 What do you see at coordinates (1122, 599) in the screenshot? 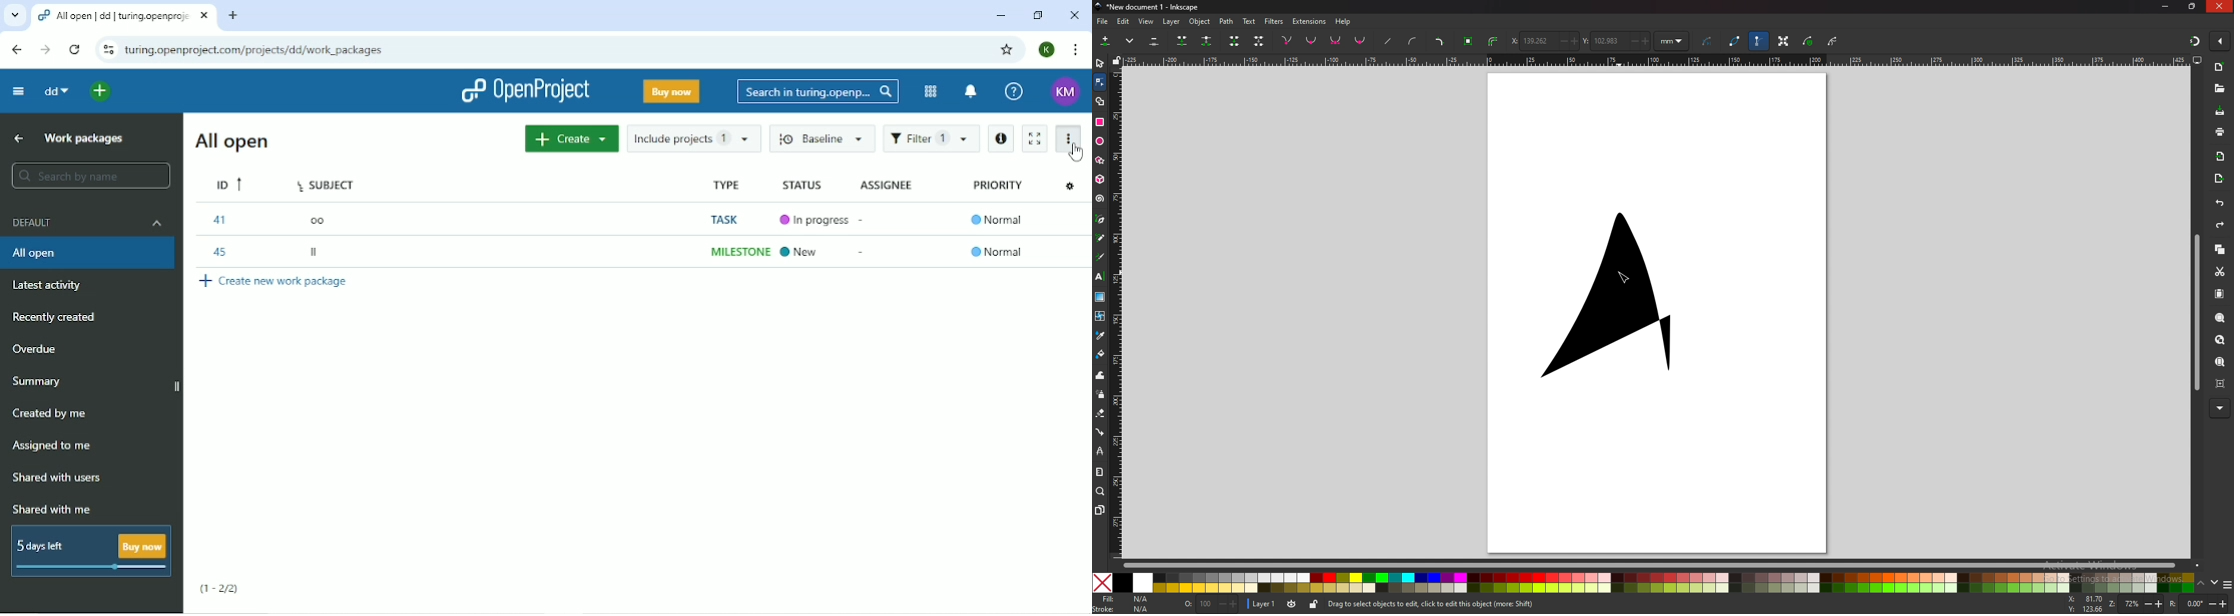
I see `fill` at bounding box center [1122, 599].